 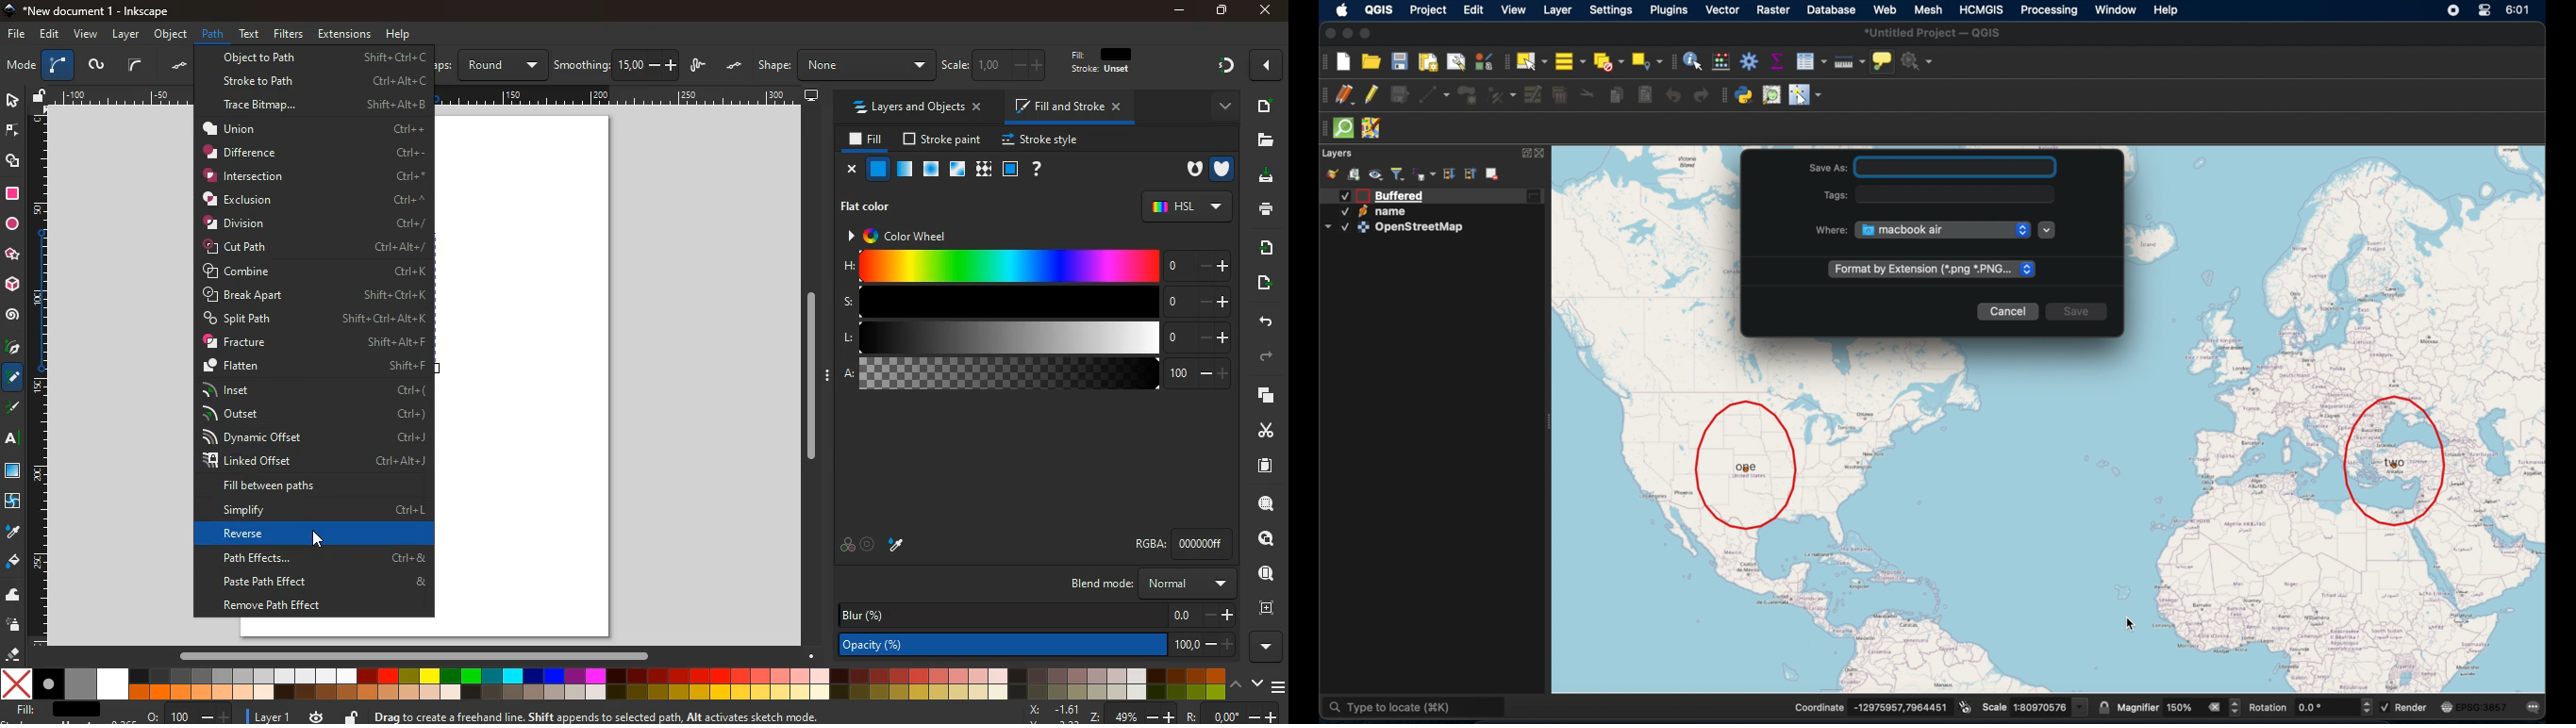 I want to click on paint, so click(x=897, y=544).